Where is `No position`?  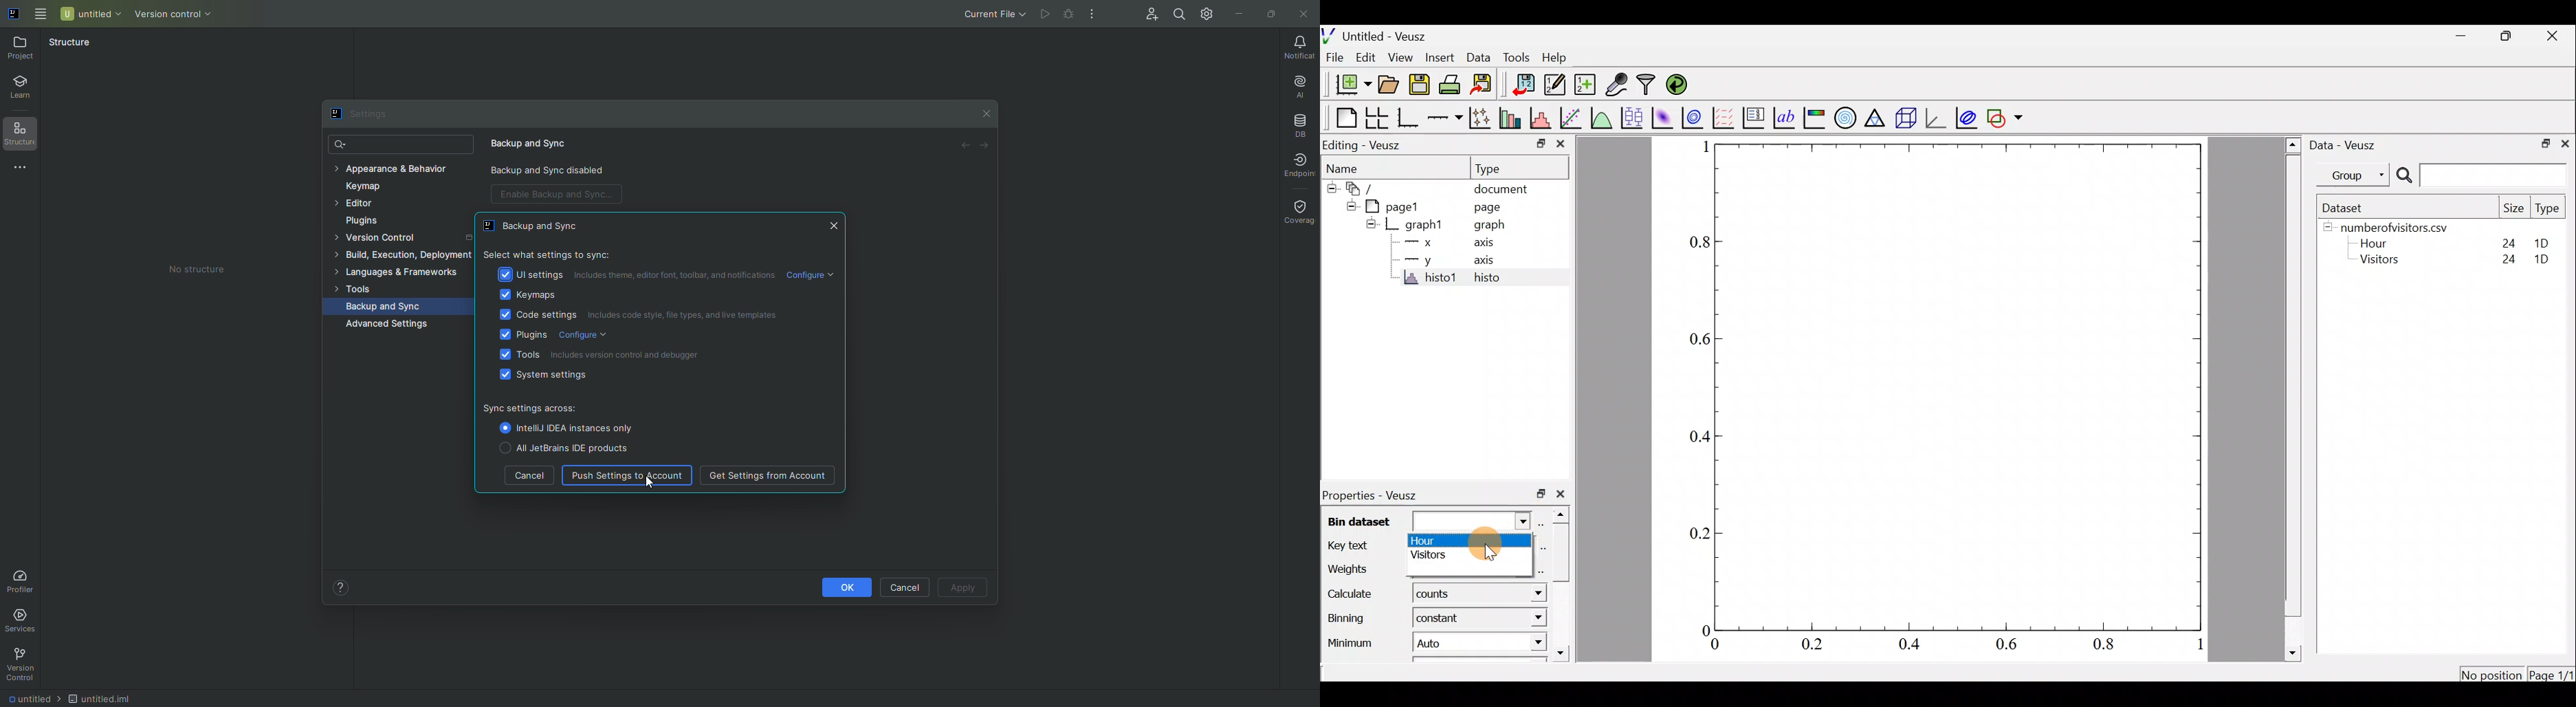 No position is located at coordinates (2493, 673).